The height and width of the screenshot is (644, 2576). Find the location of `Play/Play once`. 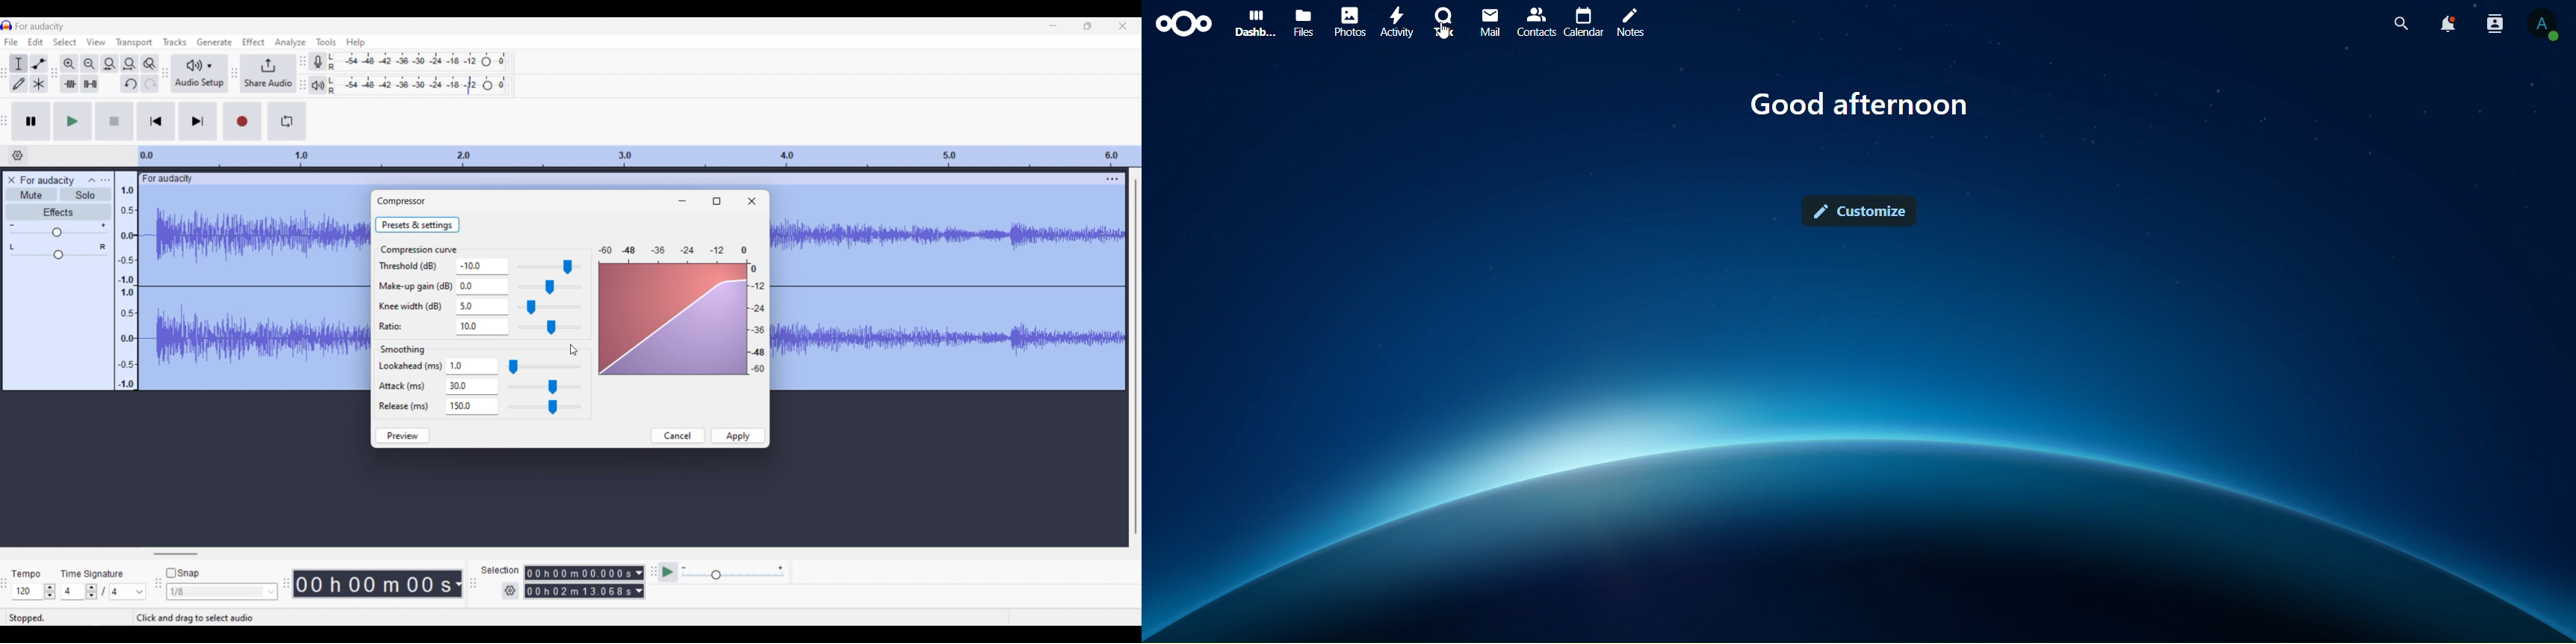

Play/Play once is located at coordinates (73, 121).